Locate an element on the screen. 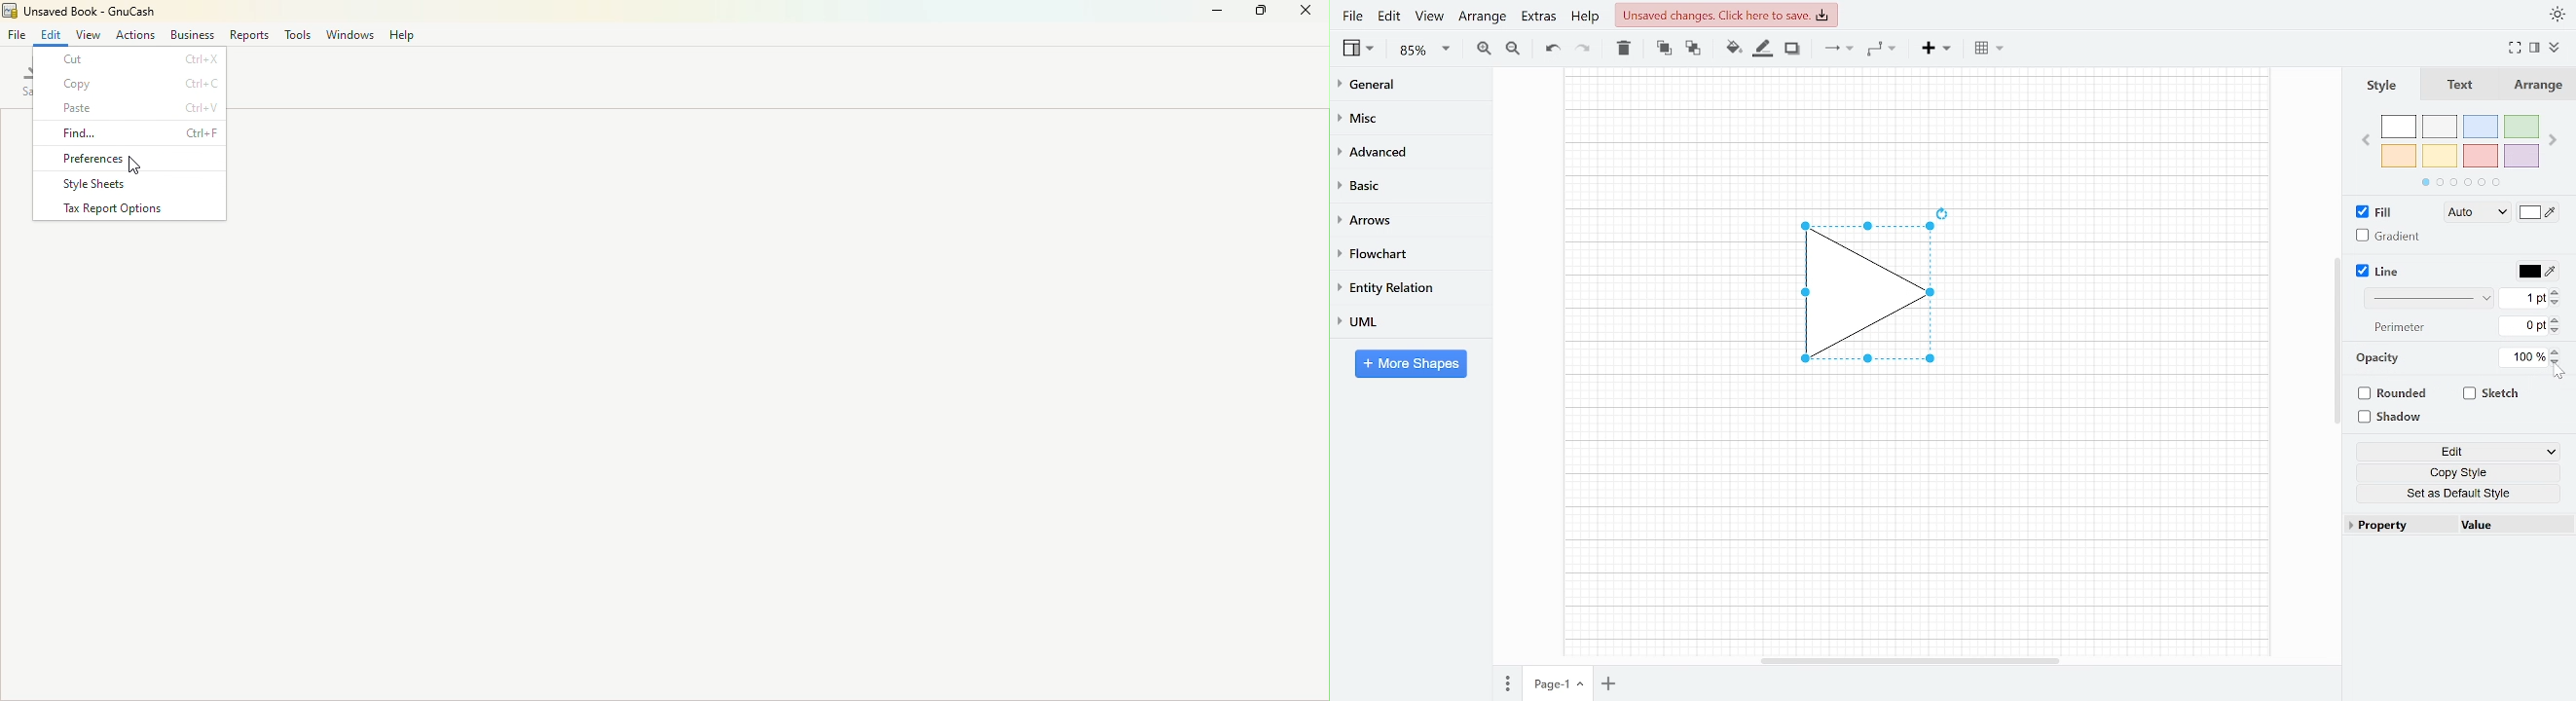 The height and width of the screenshot is (728, 2576). violet is located at coordinates (2521, 156).